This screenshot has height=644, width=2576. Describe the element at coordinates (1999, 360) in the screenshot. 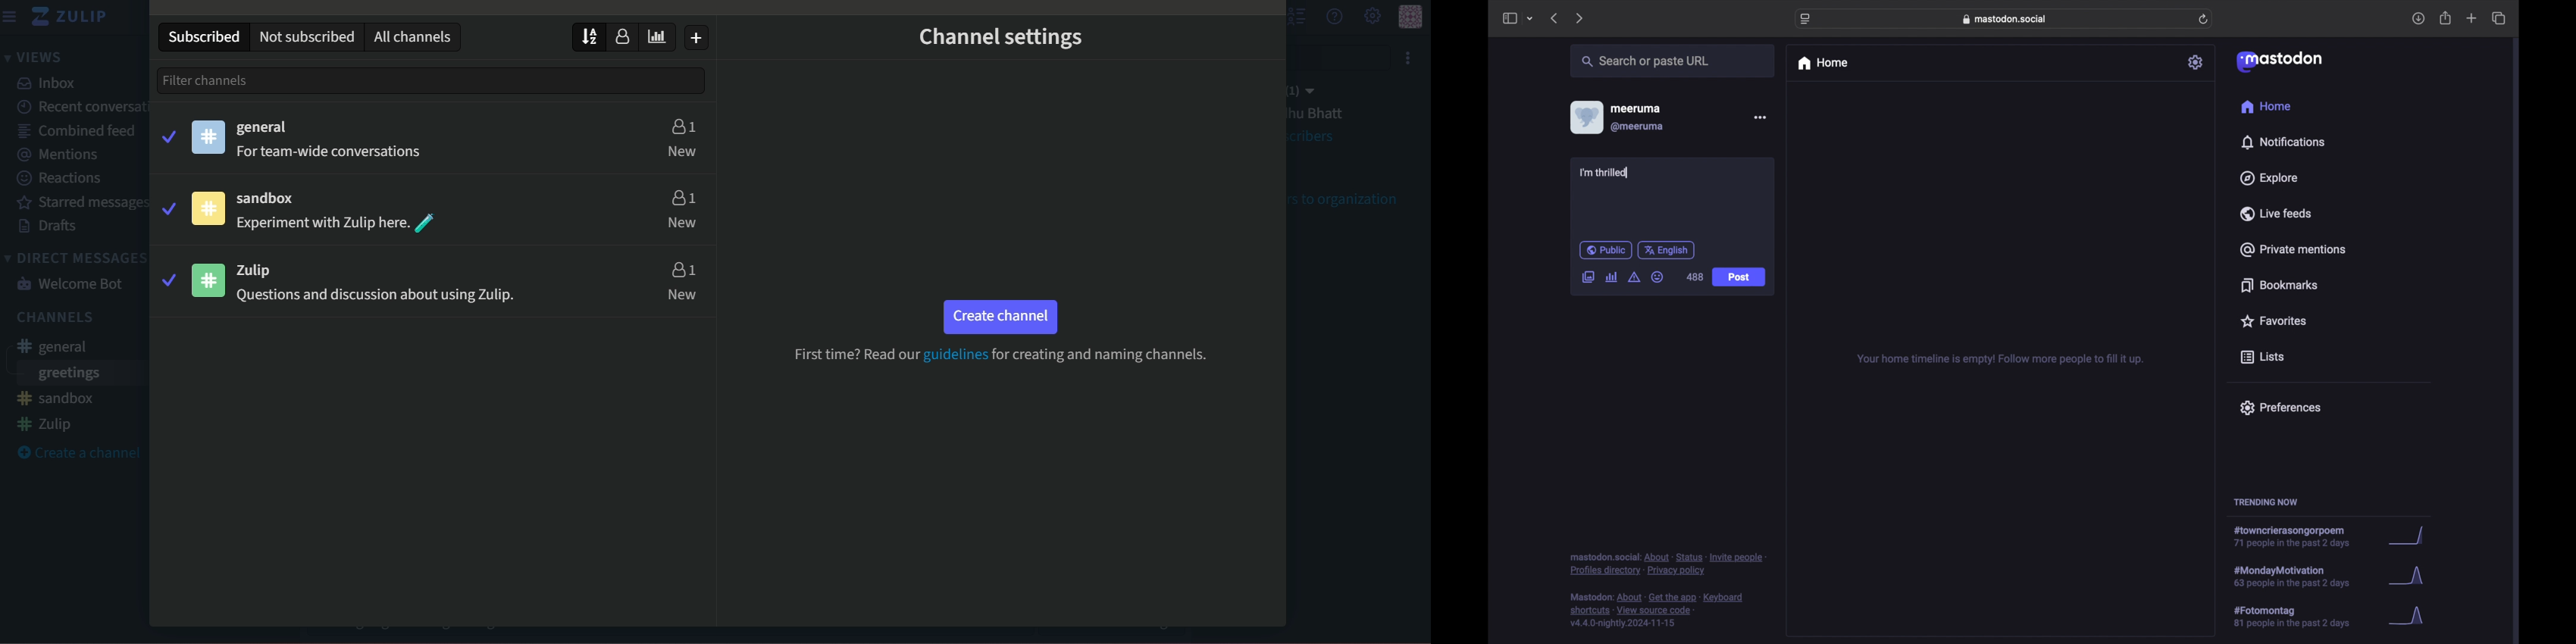

I see `your home timeline is  empty! follow for more tips` at that location.